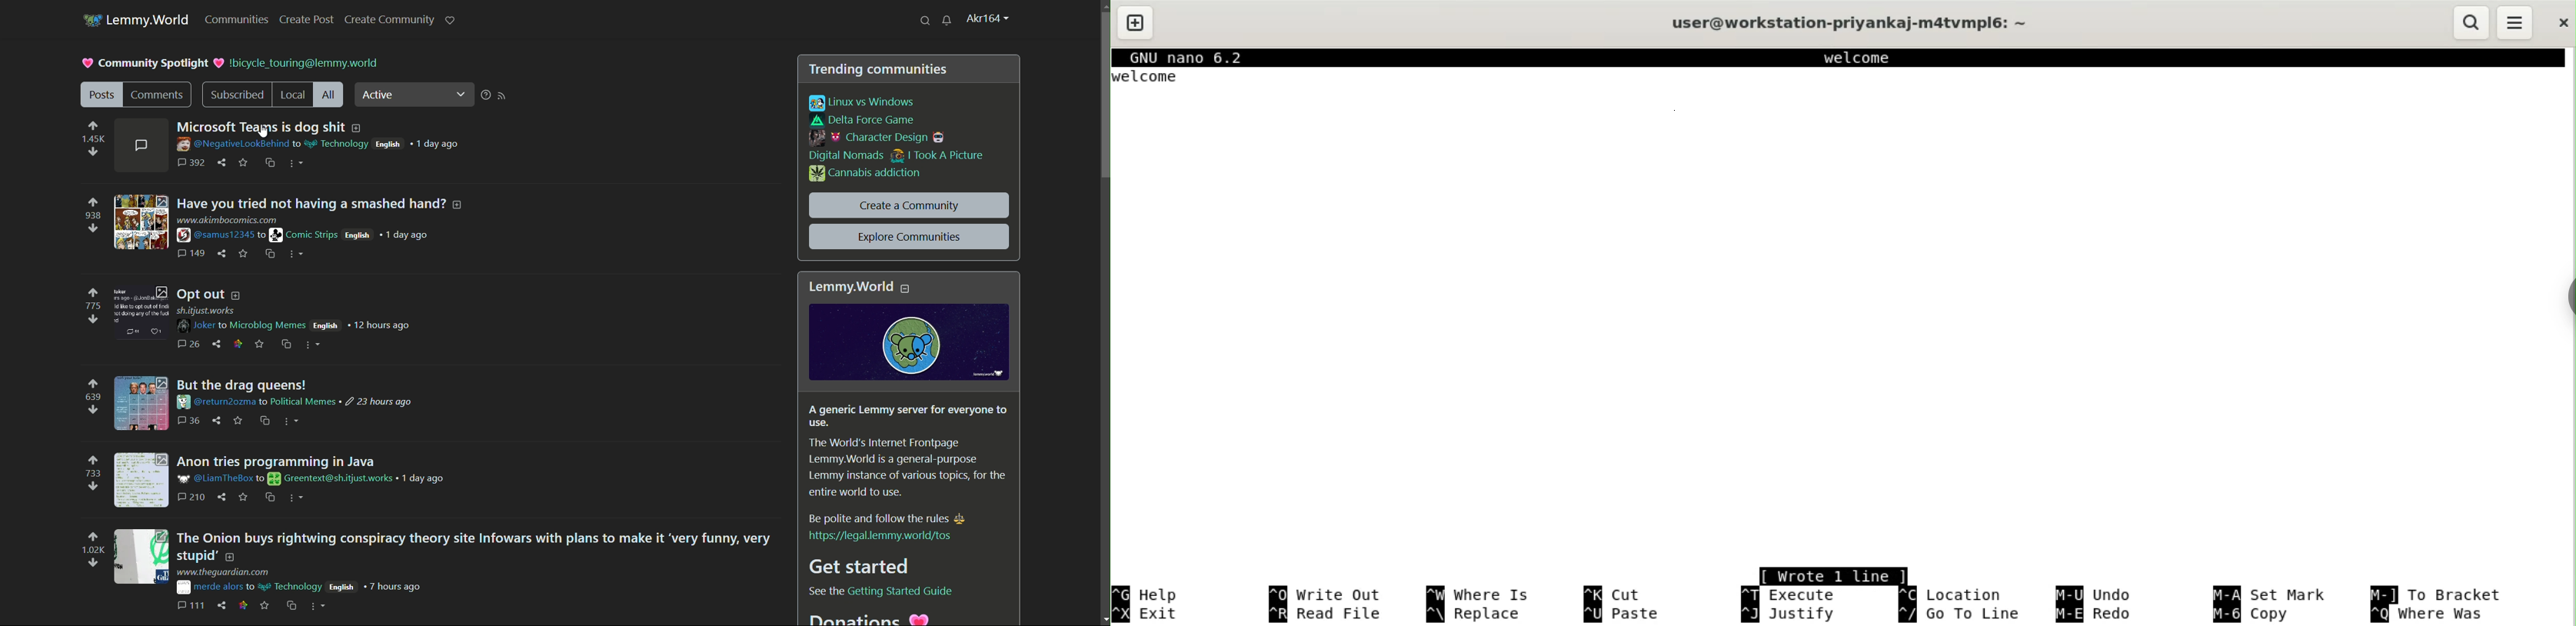 This screenshot has width=2576, height=644. I want to click on e, so click(239, 420).